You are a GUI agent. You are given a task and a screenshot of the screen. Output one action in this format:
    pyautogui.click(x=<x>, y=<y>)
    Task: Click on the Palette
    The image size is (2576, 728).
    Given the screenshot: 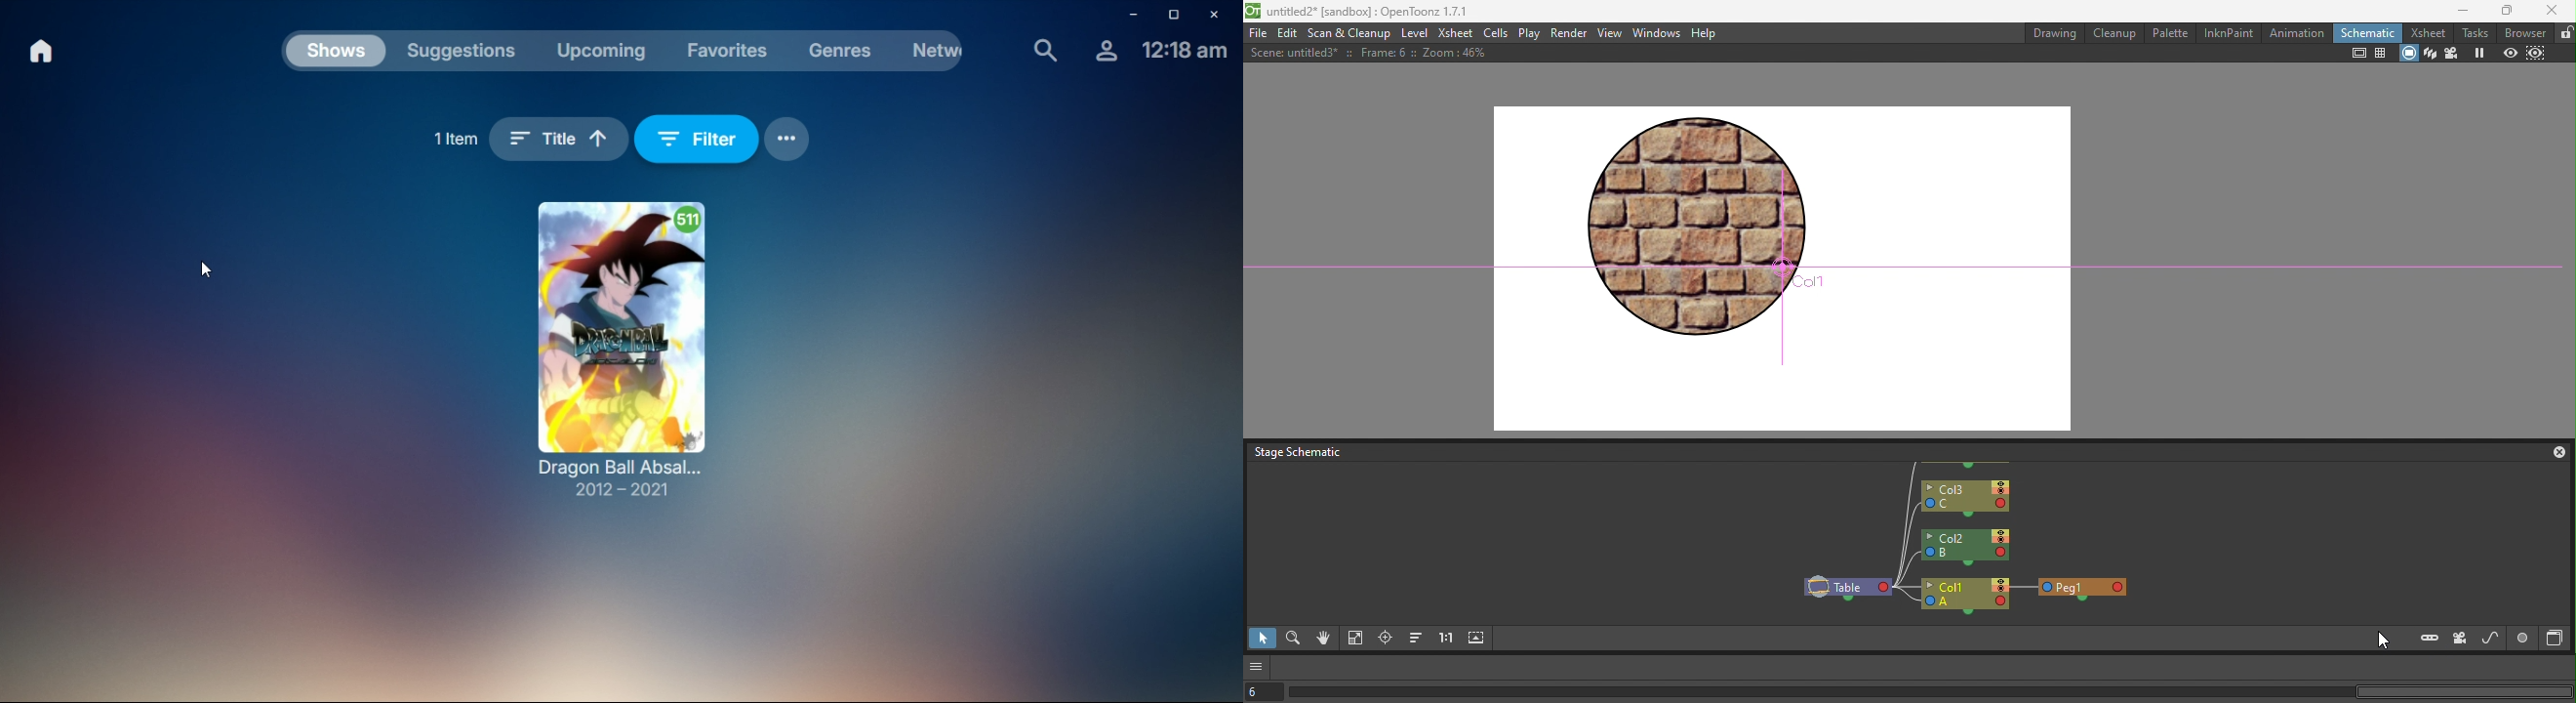 What is the action you would take?
    pyautogui.click(x=2171, y=32)
    